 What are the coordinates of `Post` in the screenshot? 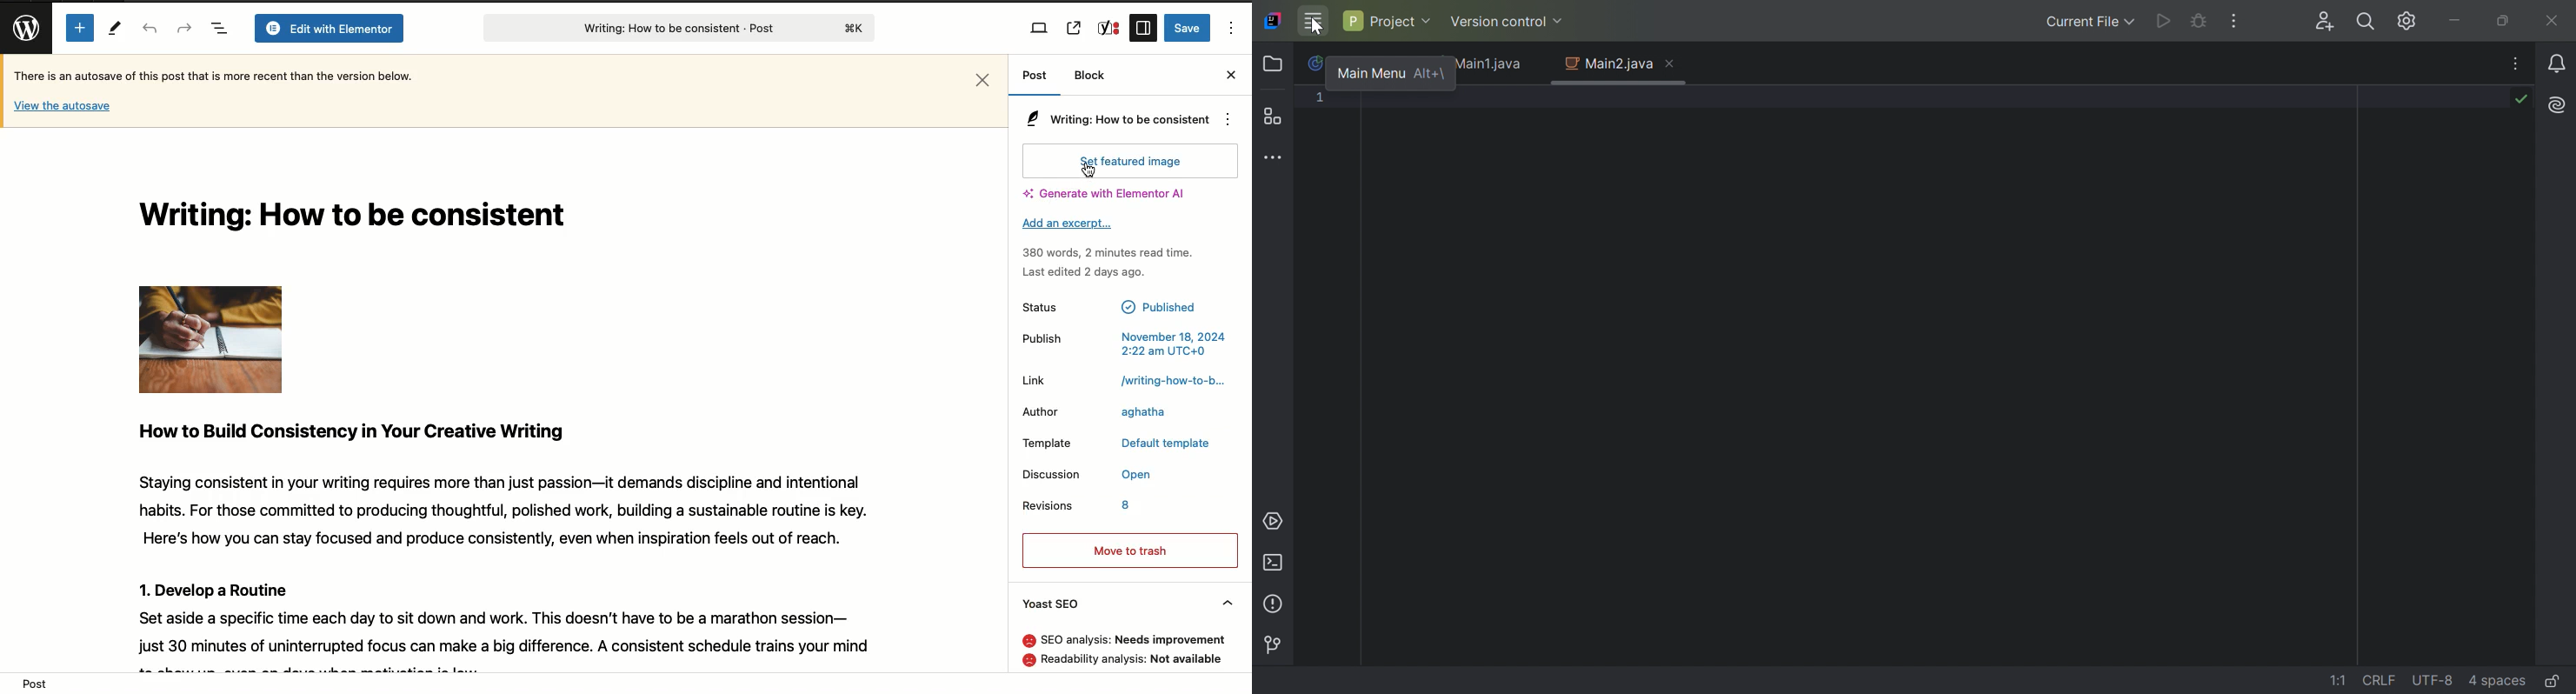 It's located at (33, 682).